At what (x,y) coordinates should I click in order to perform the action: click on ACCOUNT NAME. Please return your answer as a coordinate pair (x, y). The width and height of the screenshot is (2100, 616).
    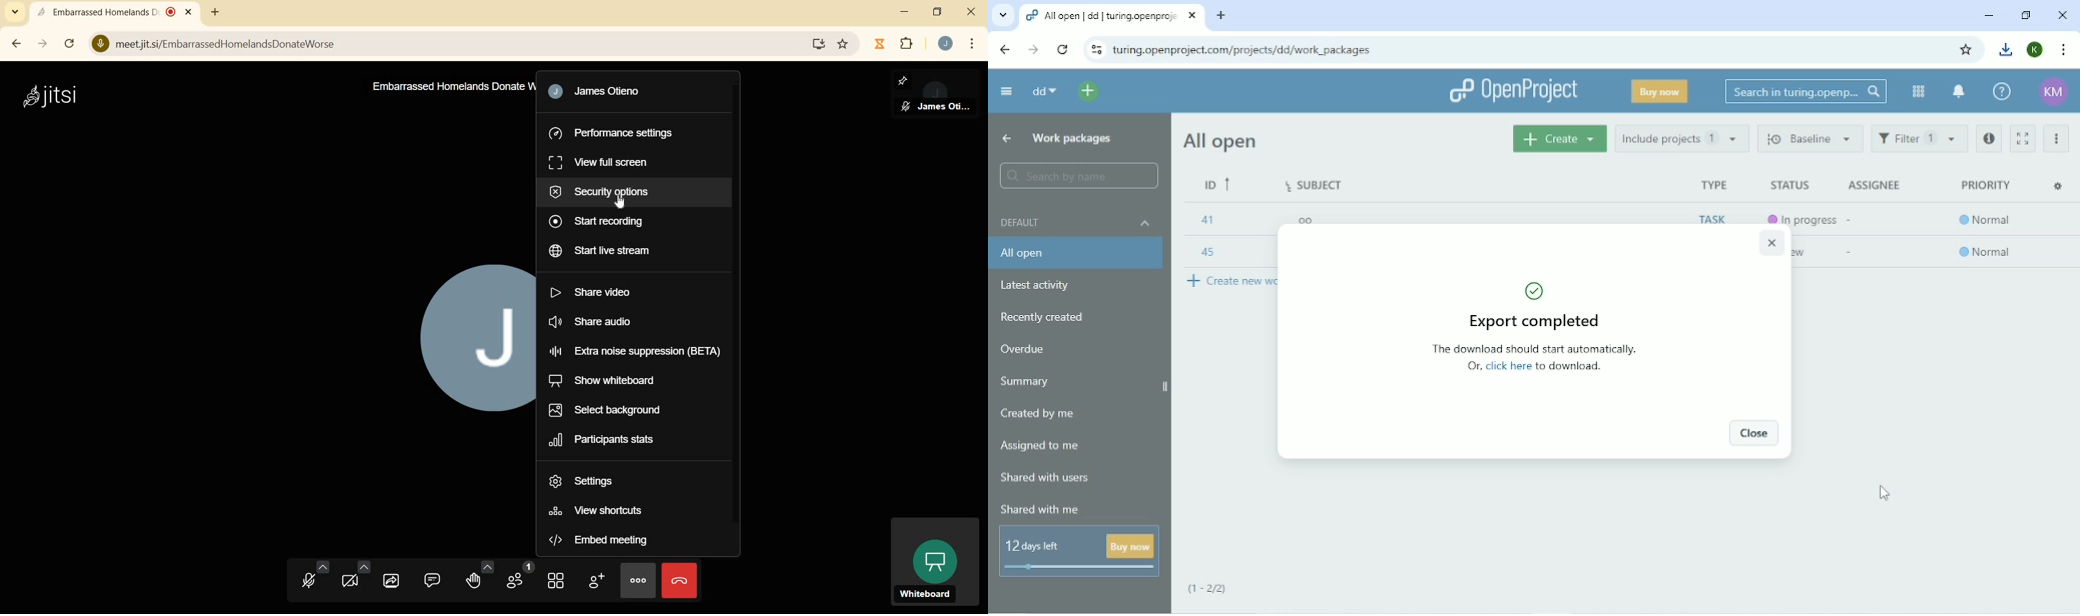
    Looking at the image, I should click on (615, 94).